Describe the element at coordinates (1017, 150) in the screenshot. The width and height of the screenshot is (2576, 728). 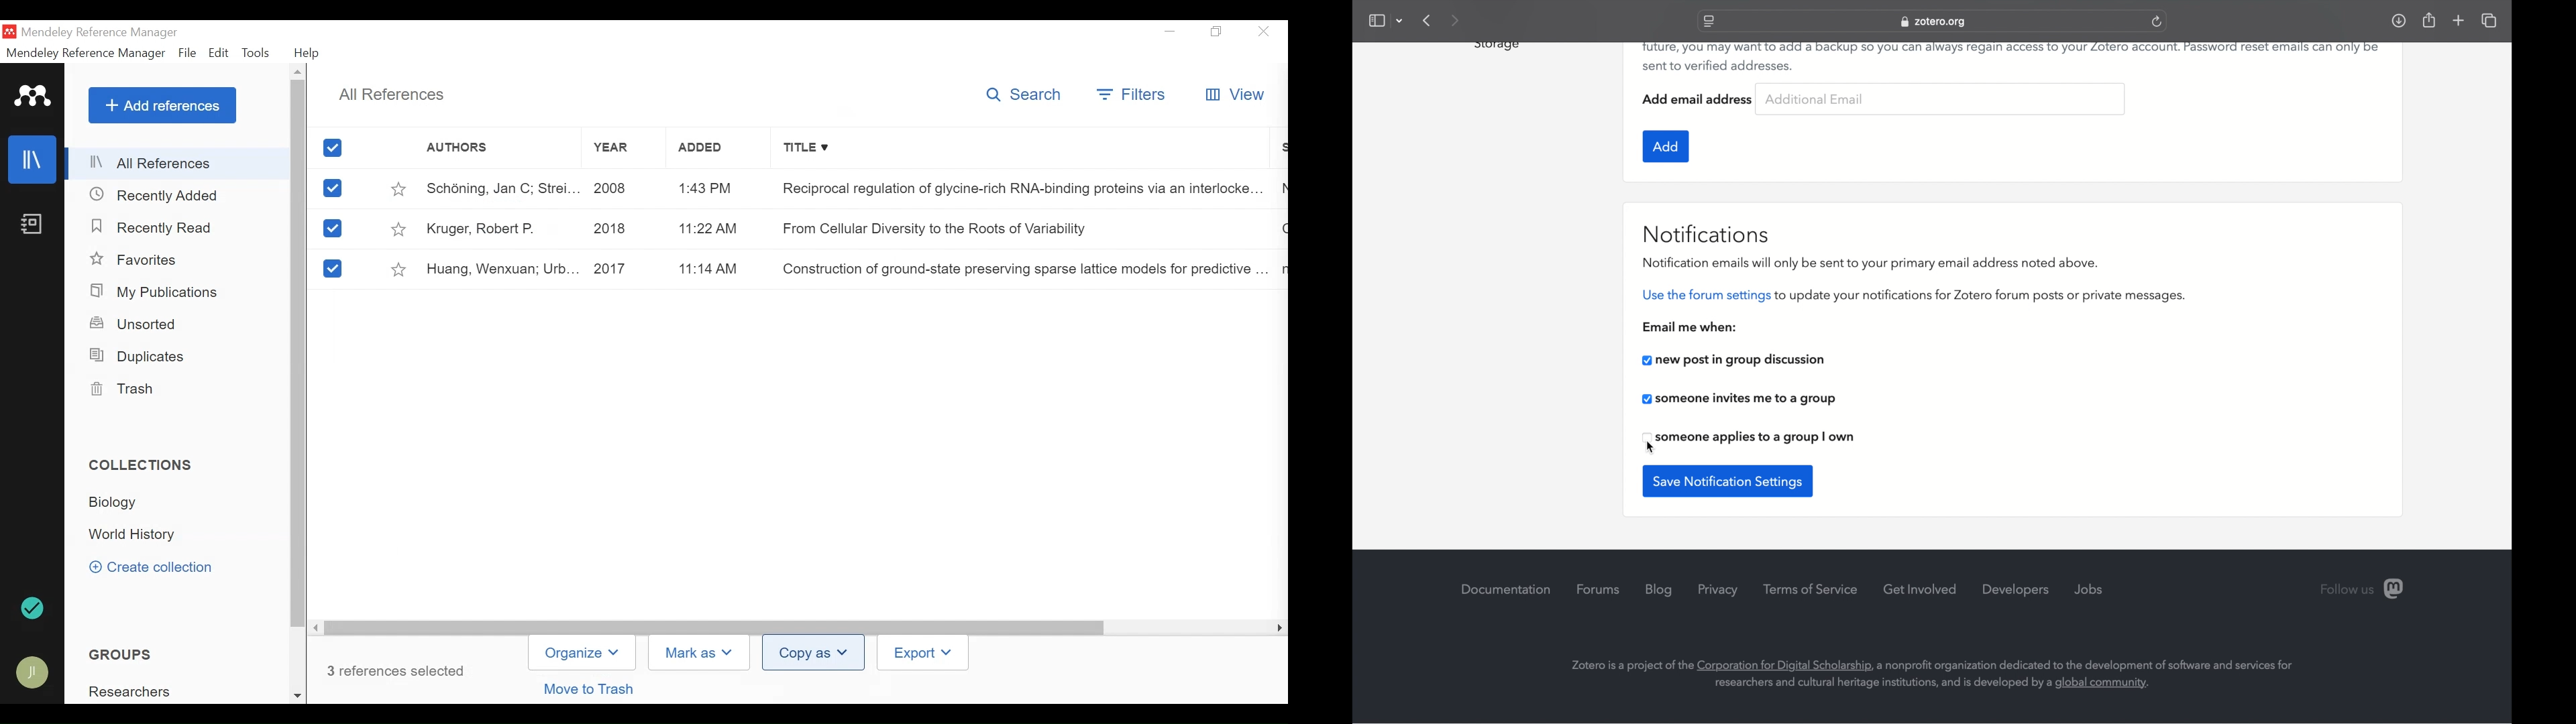
I see `Title` at that location.